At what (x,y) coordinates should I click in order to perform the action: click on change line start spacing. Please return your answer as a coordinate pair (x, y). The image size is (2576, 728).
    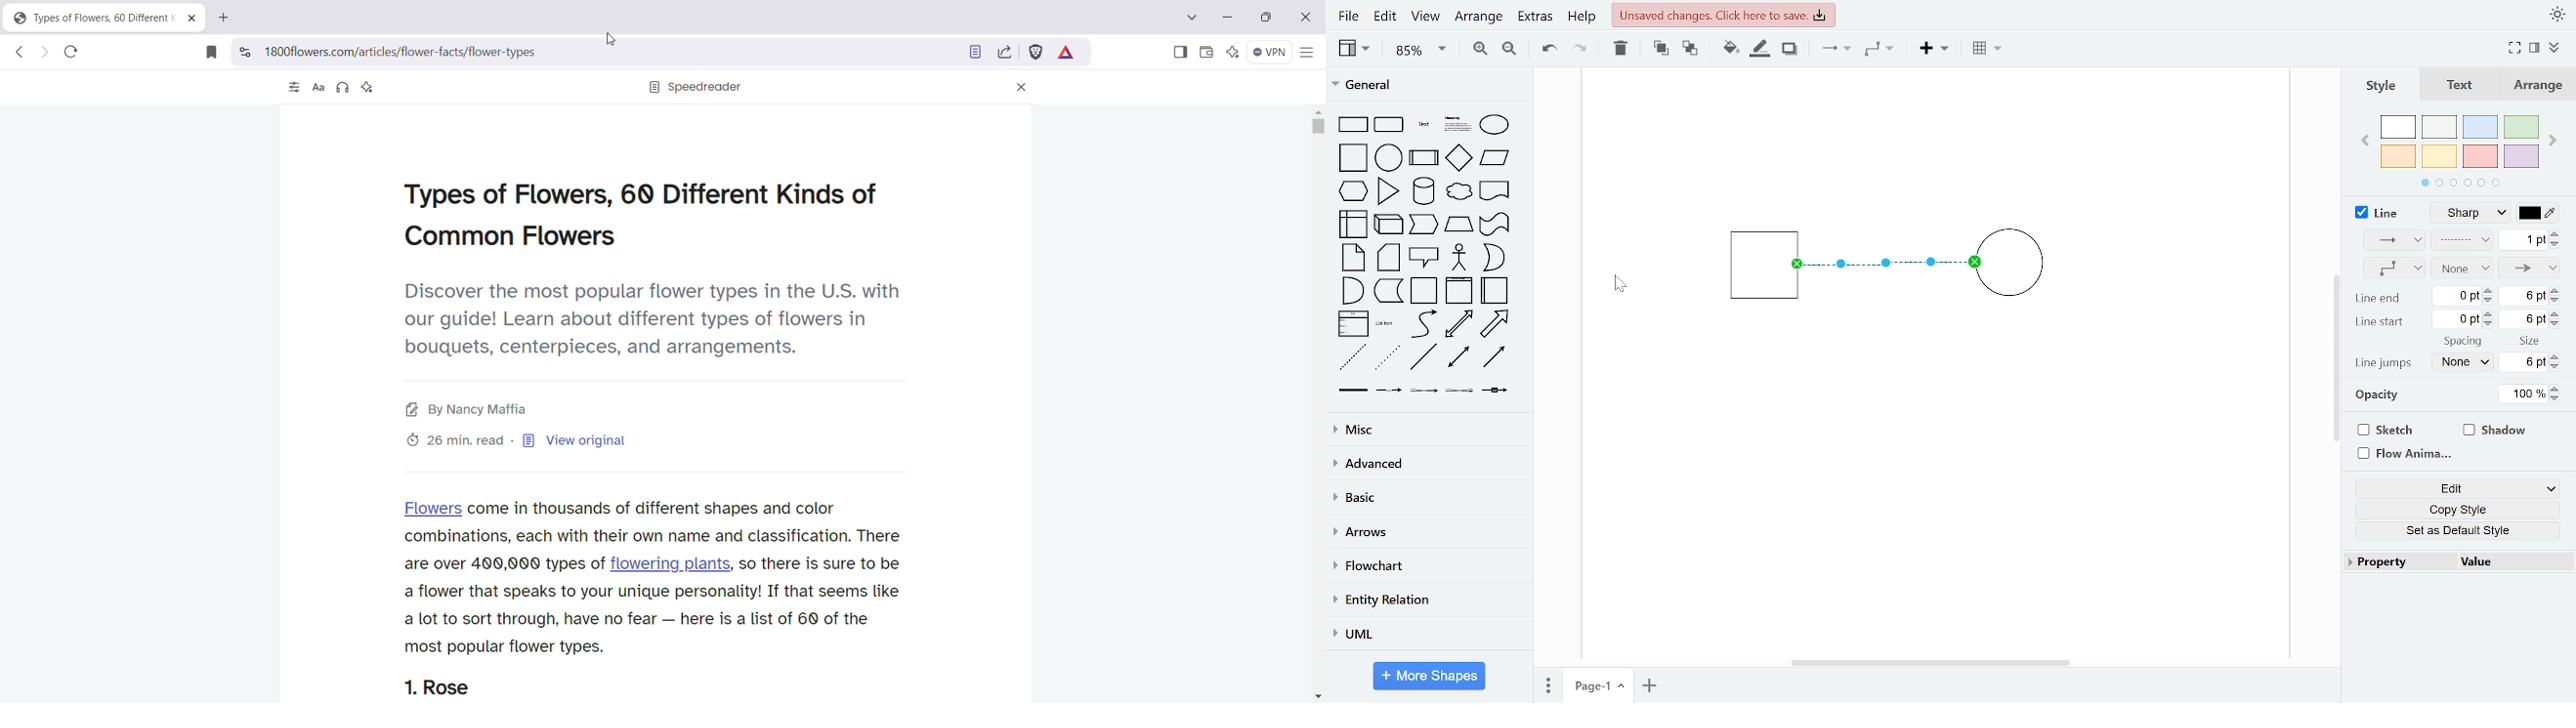
    Looking at the image, I should click on (2465, 318).